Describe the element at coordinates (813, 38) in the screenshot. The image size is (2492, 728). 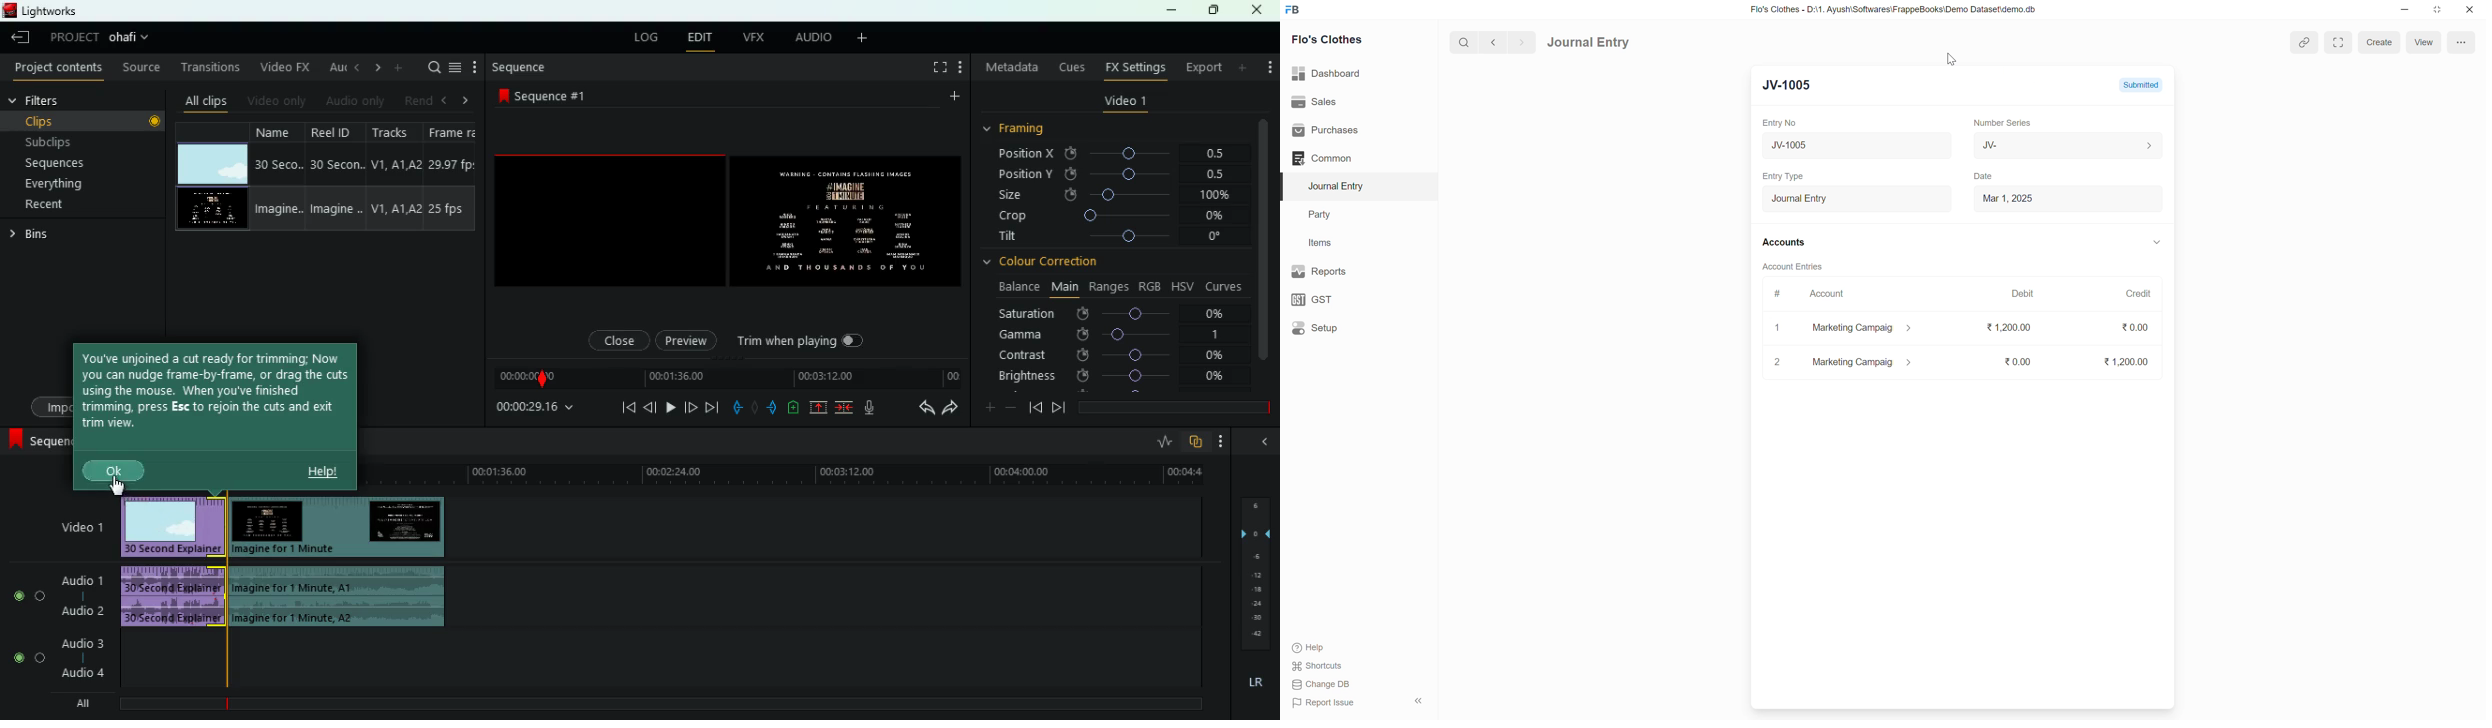
I see `audio` at that location.